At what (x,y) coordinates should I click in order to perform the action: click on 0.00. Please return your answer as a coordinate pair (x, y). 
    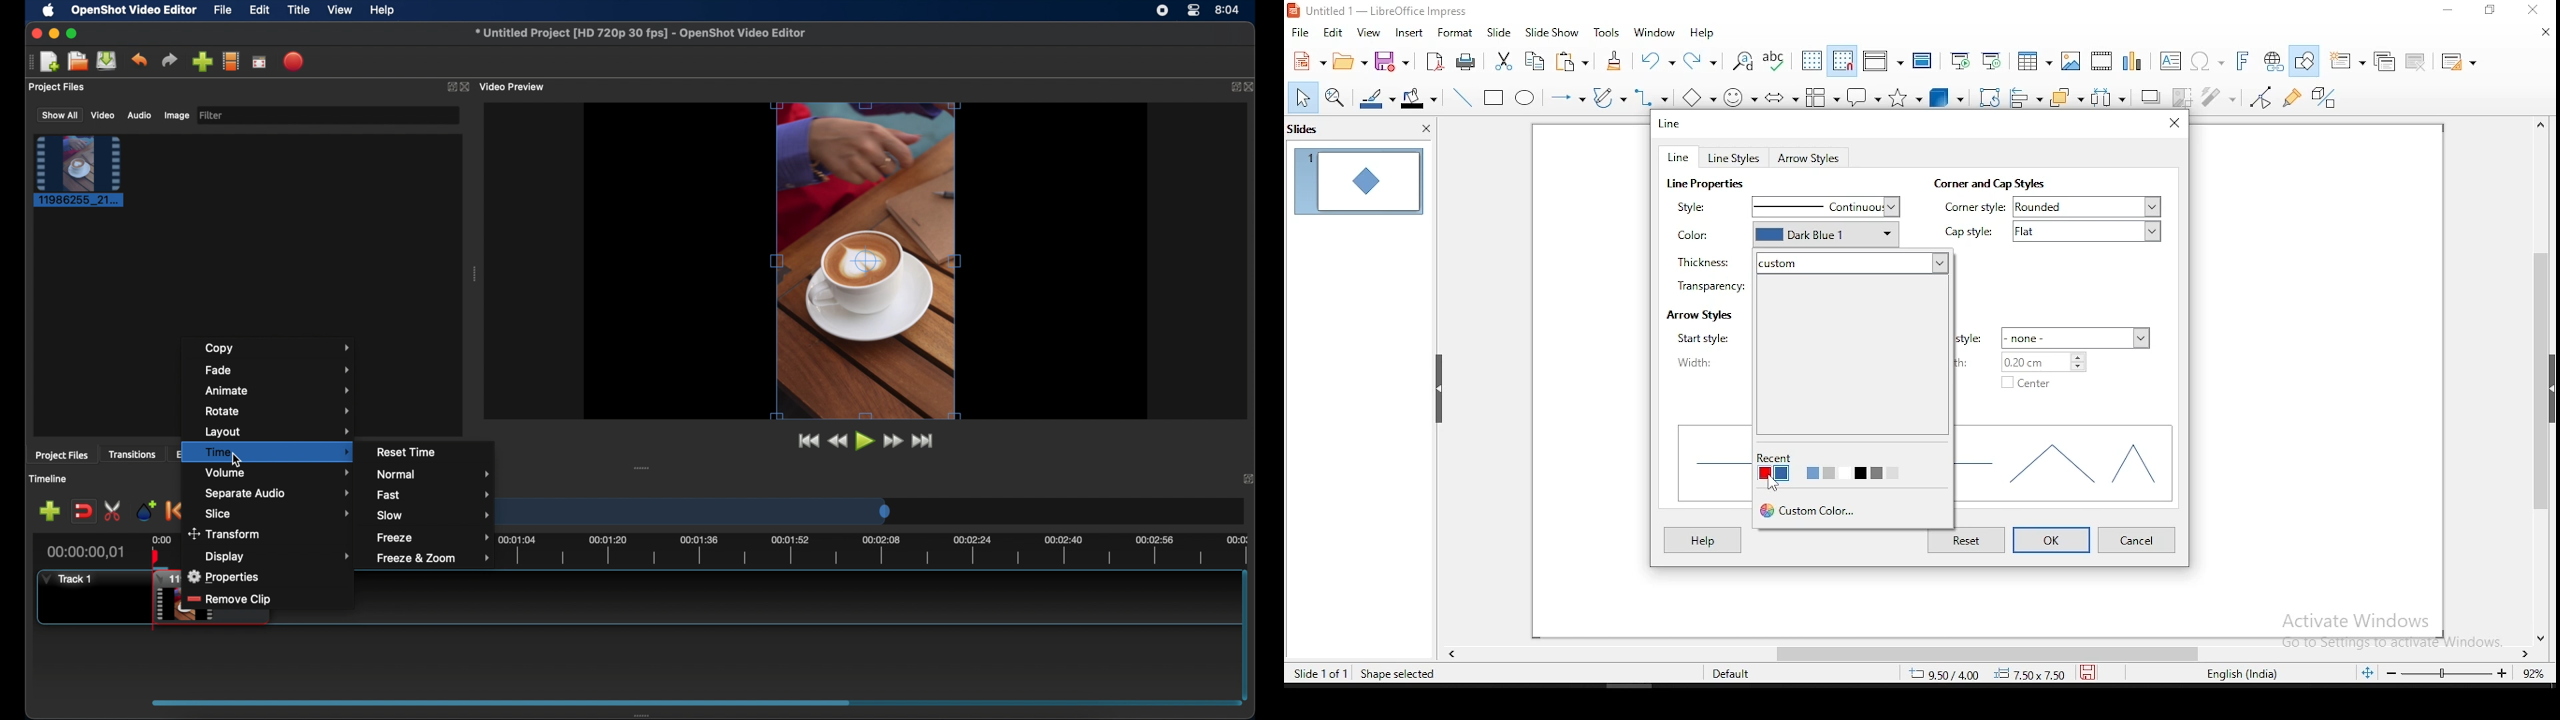
    Looking at the image, I should click on (162, 538).